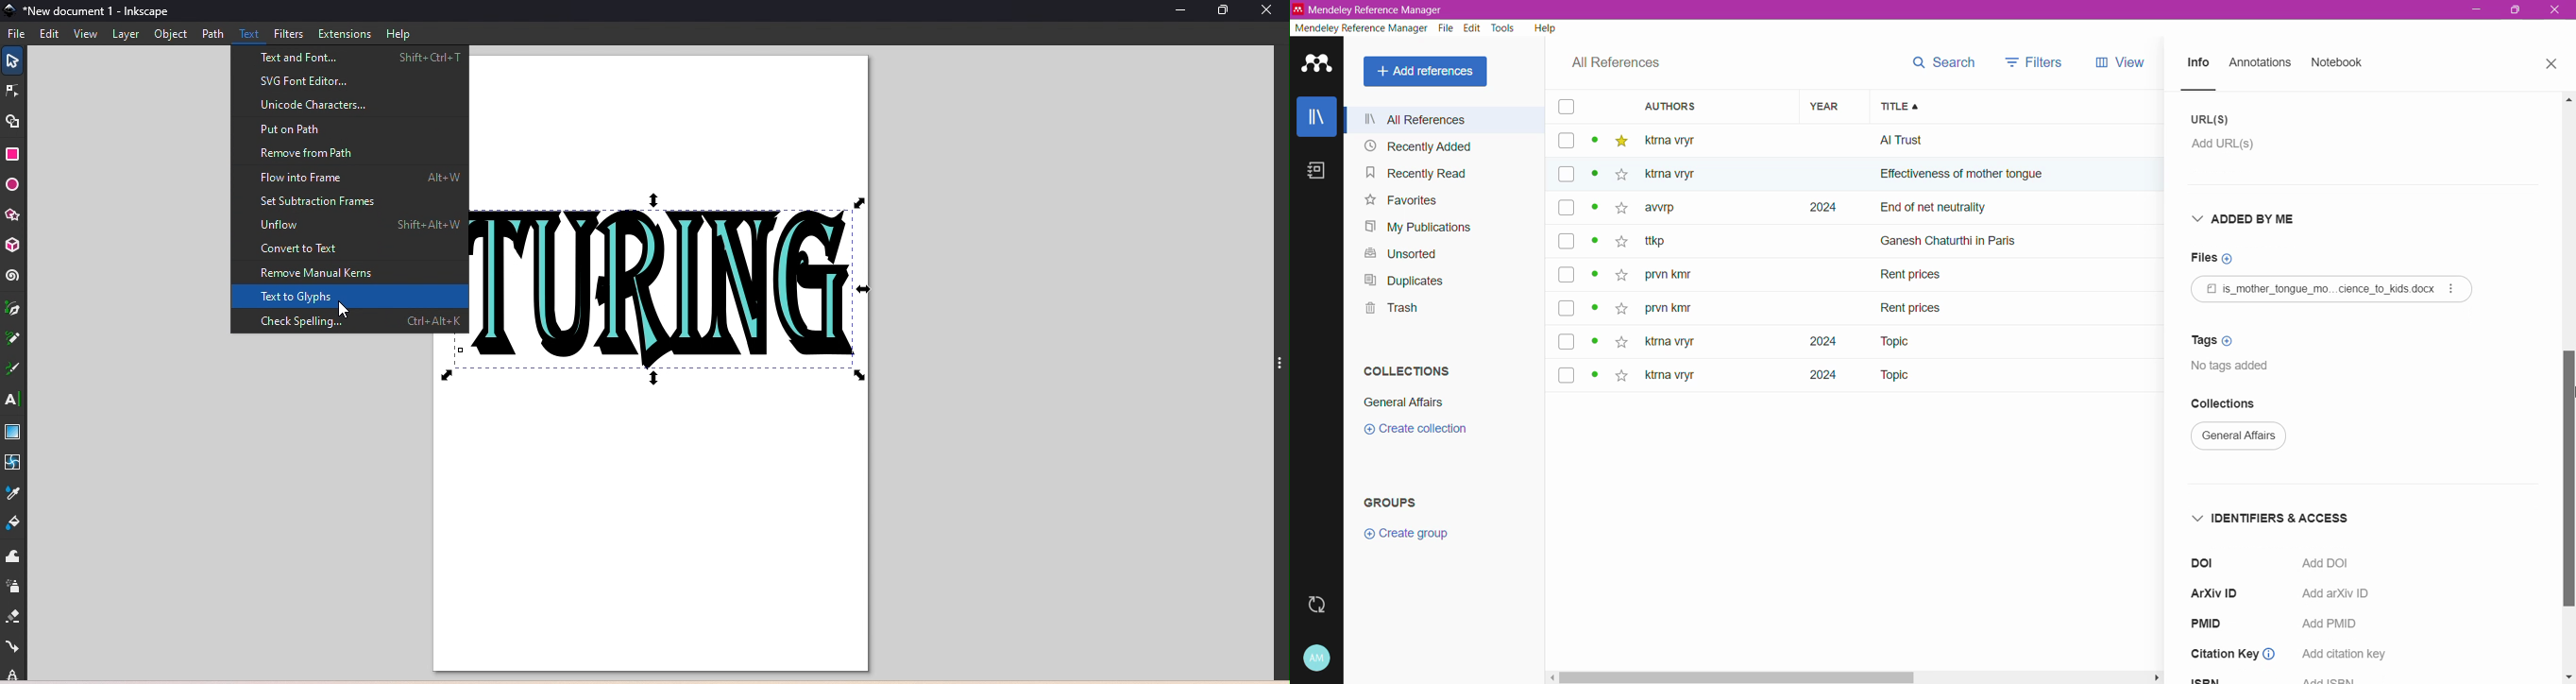 Image resolution: width=2576 pixels, height=700 pixels. What do you see at coordinates (2253, 219) in the screenshot?
I see `Added By Me` at bounding box center [2253, 219].